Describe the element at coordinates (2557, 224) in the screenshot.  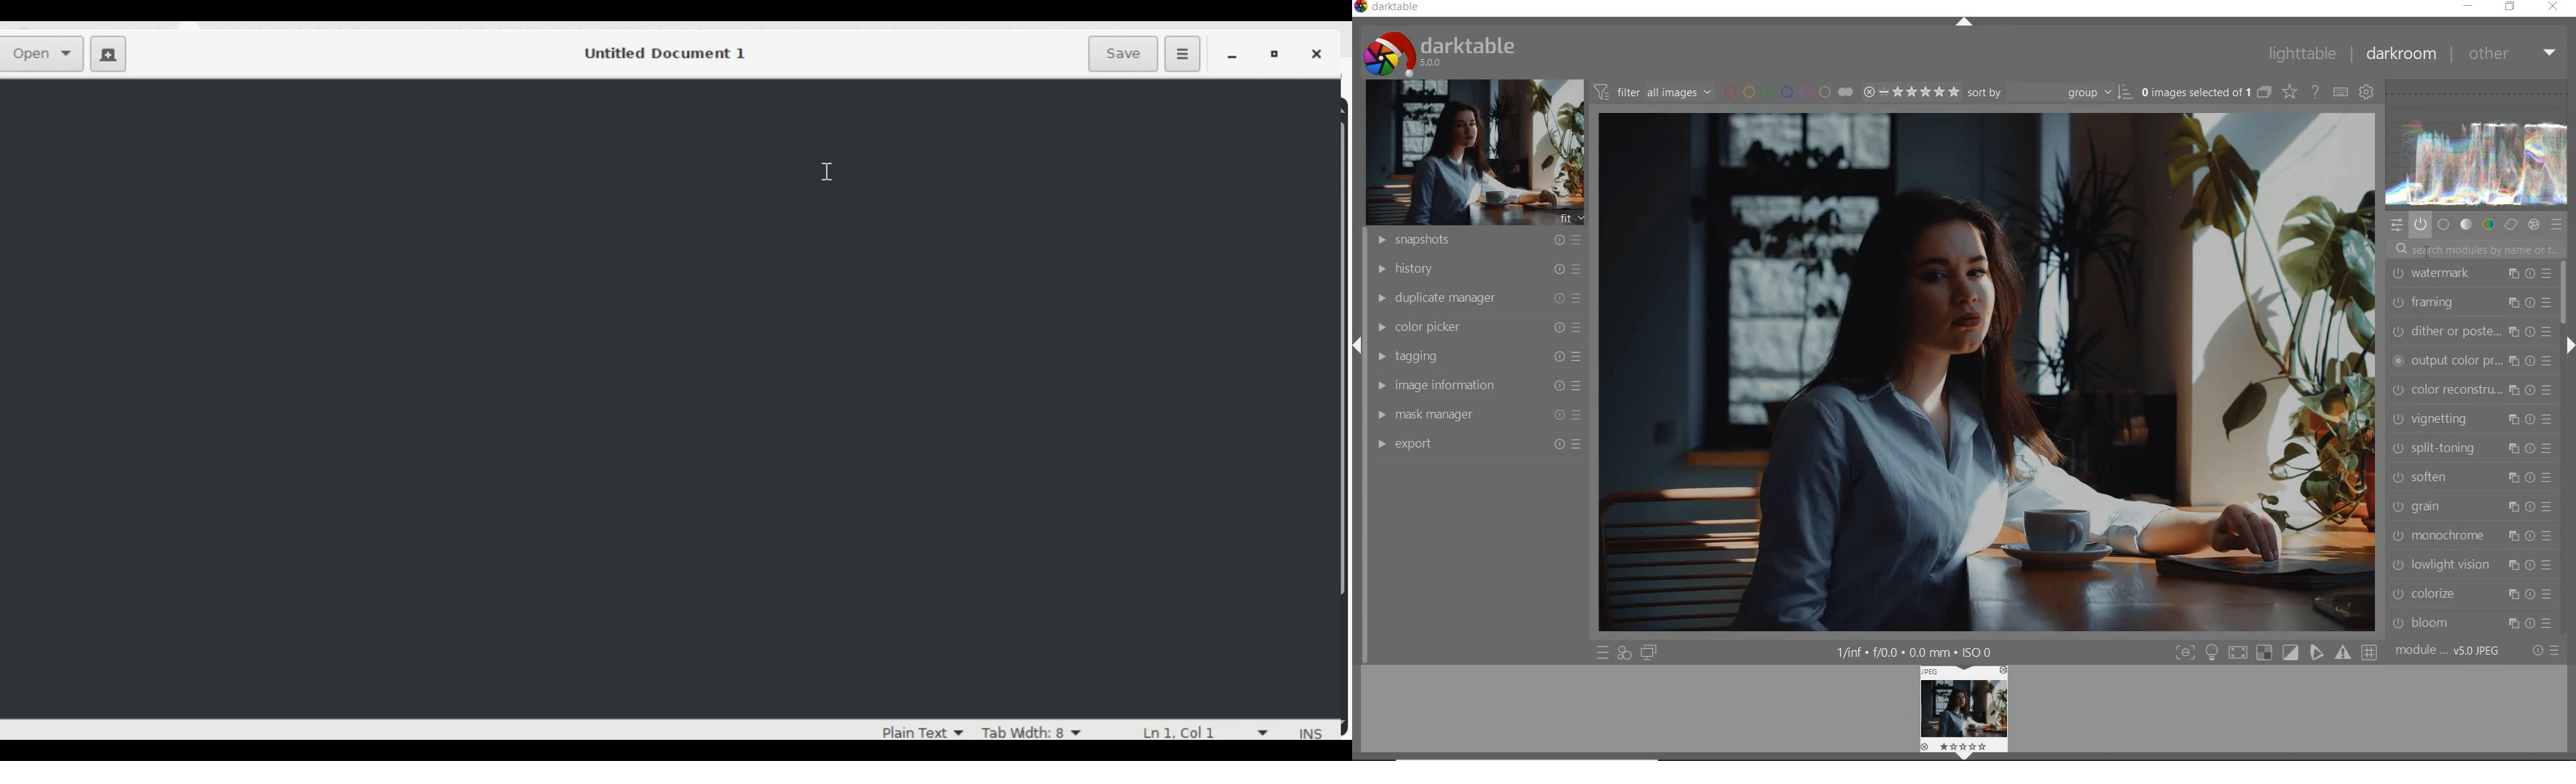
I see `presets` at that location.